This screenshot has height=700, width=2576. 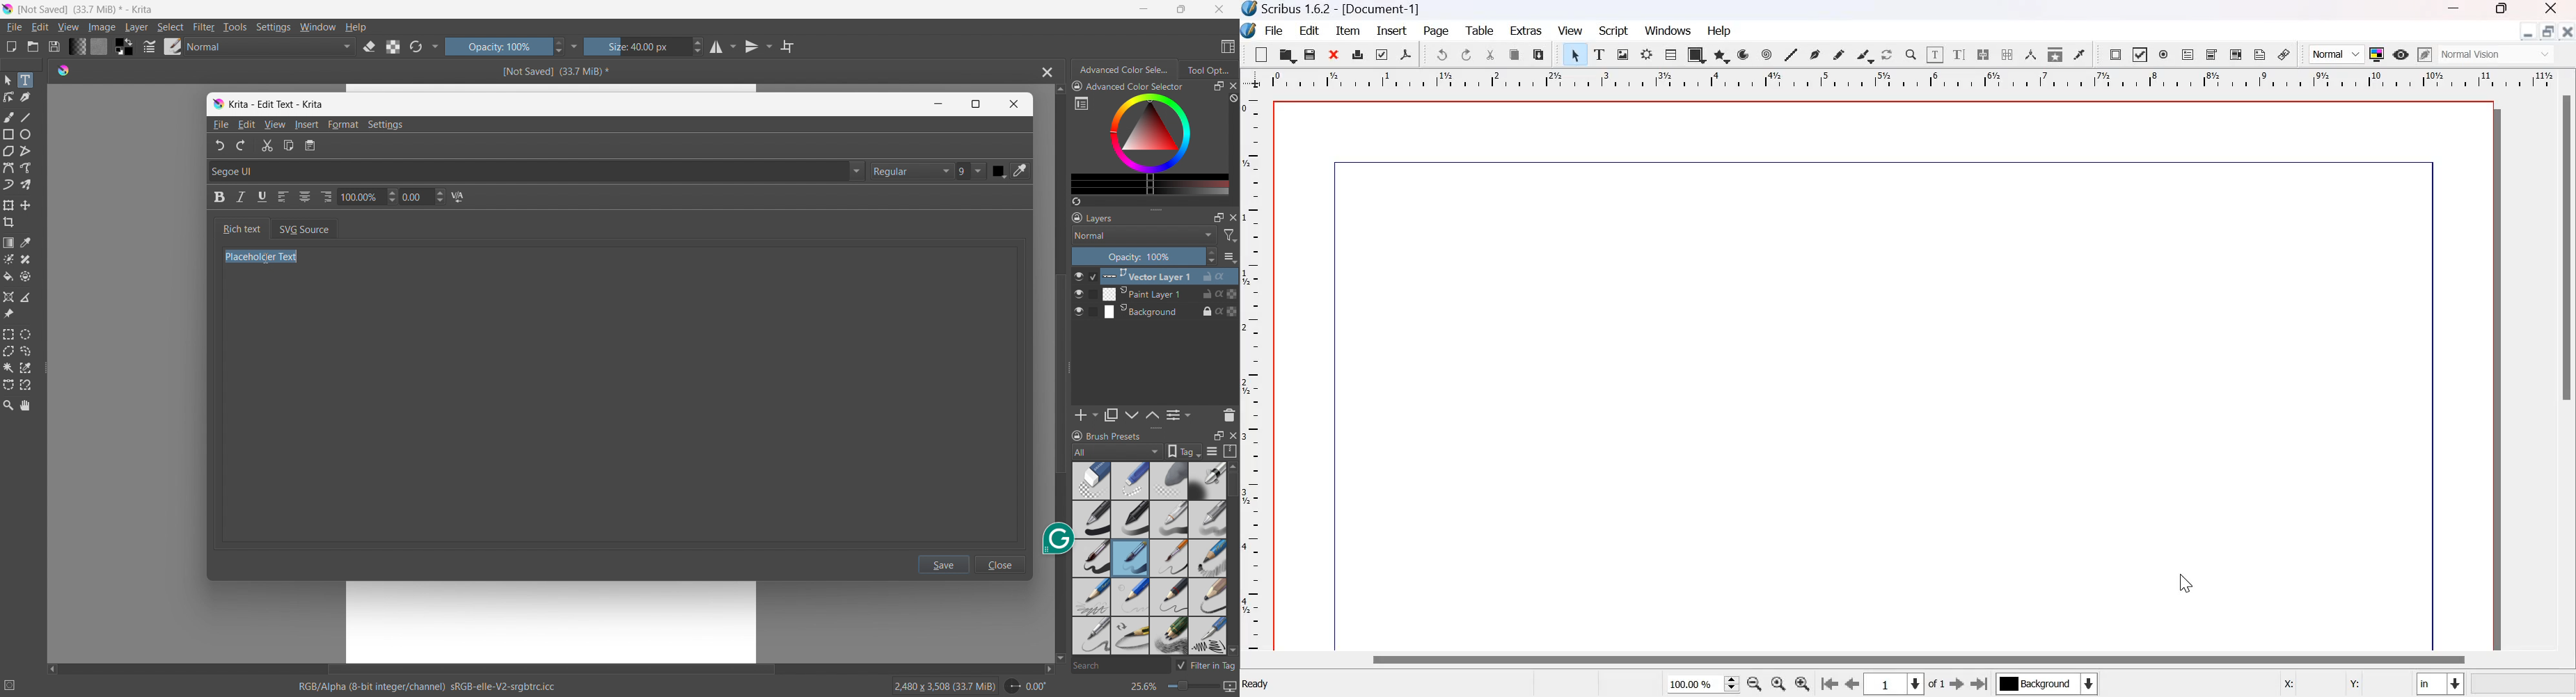 I want to click on set erasor, so click(x=369, y=47).